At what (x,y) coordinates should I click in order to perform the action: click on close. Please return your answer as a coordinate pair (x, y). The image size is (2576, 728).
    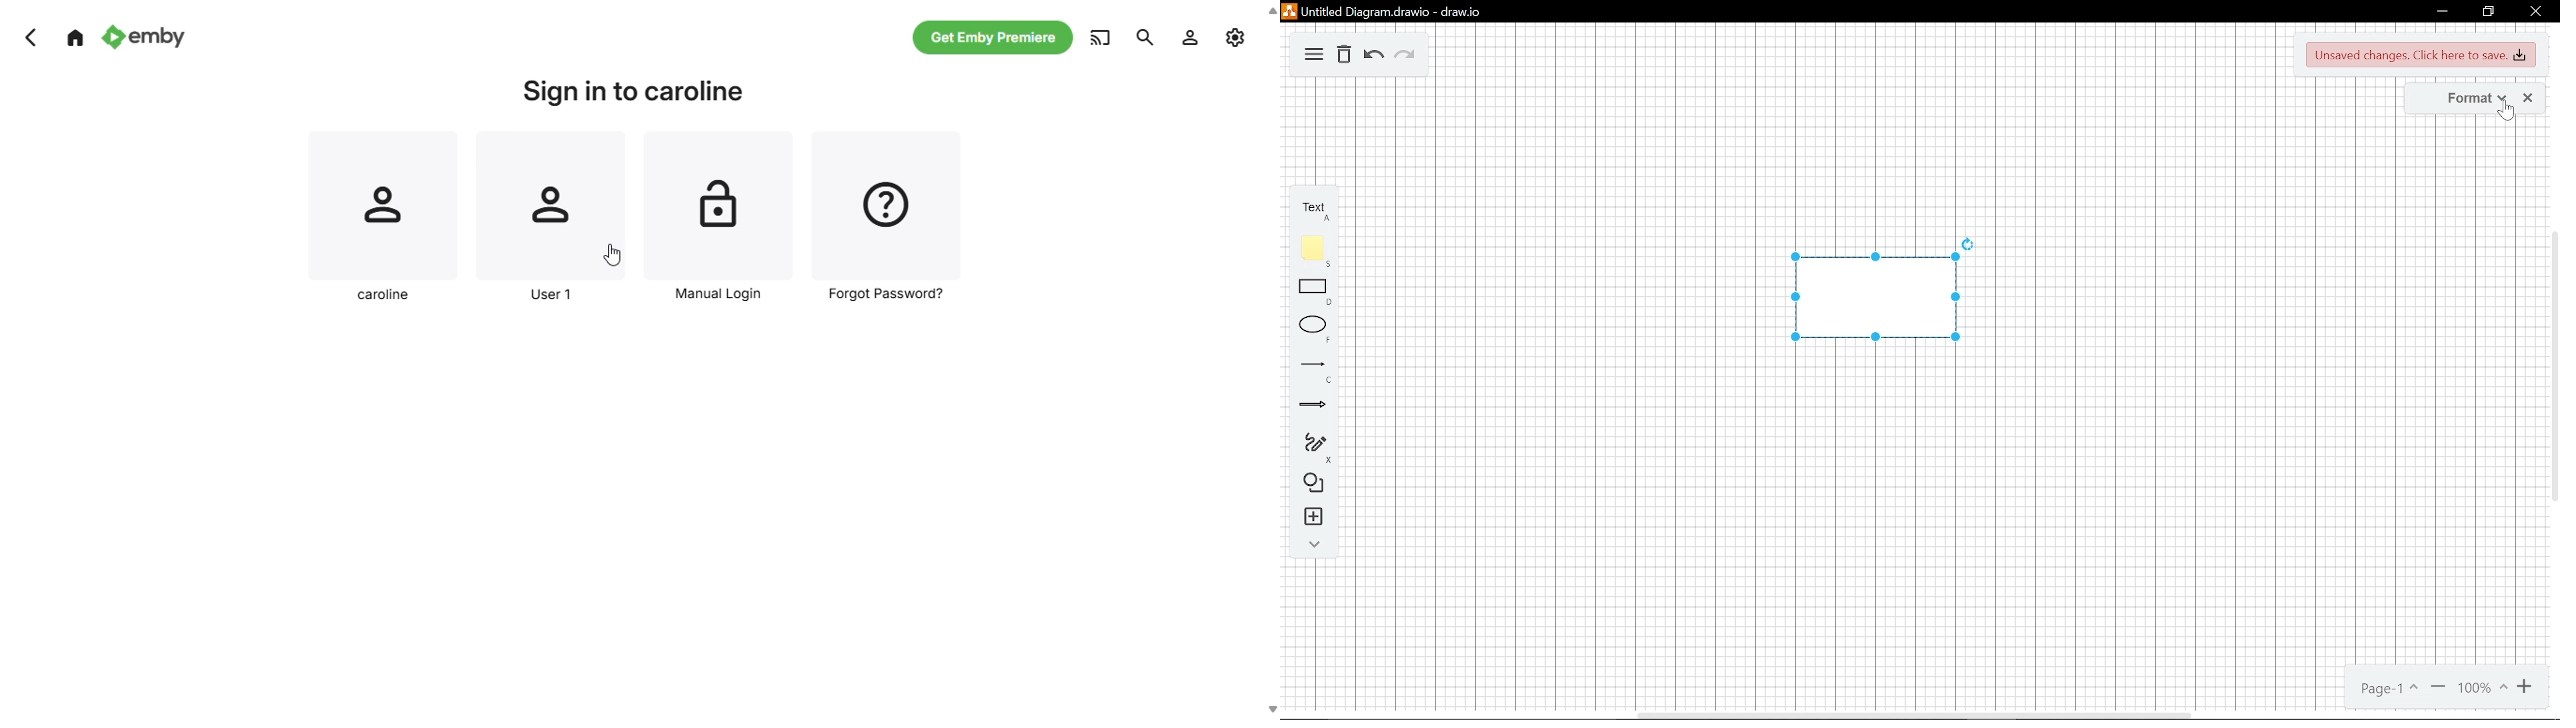
    Looking at the image, I should click on (2527, 98).